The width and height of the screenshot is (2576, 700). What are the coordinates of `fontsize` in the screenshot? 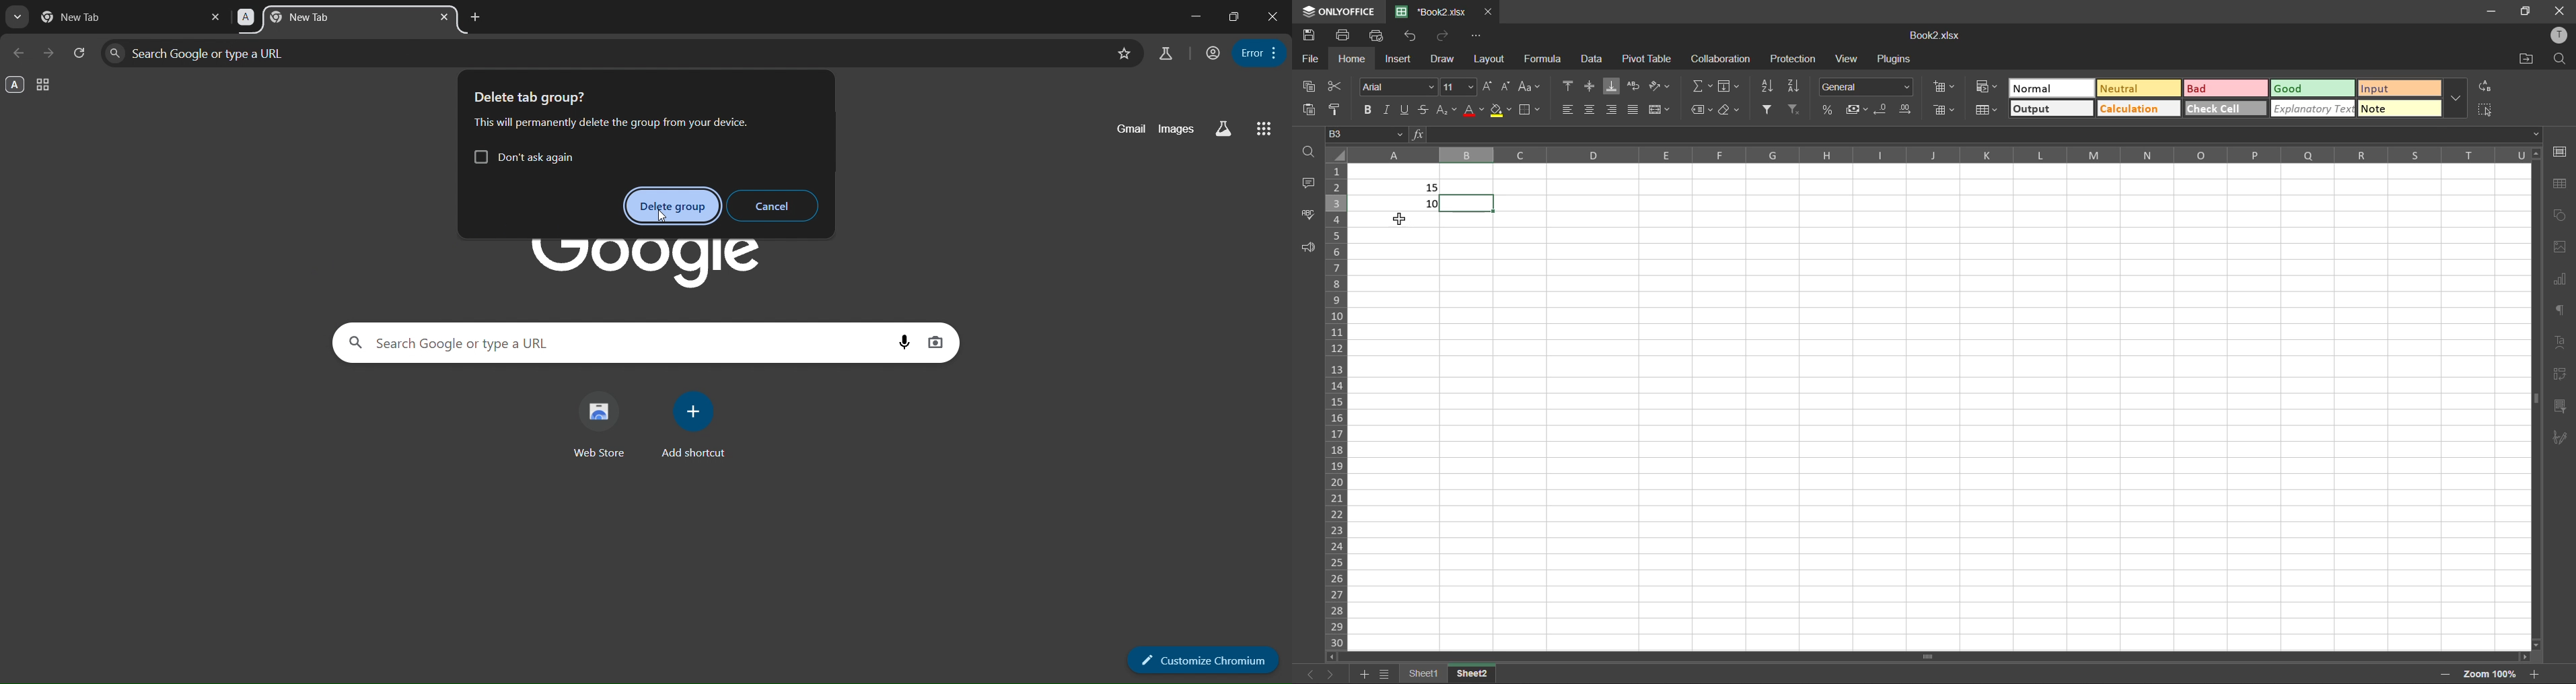 It's located at (1458, 87).